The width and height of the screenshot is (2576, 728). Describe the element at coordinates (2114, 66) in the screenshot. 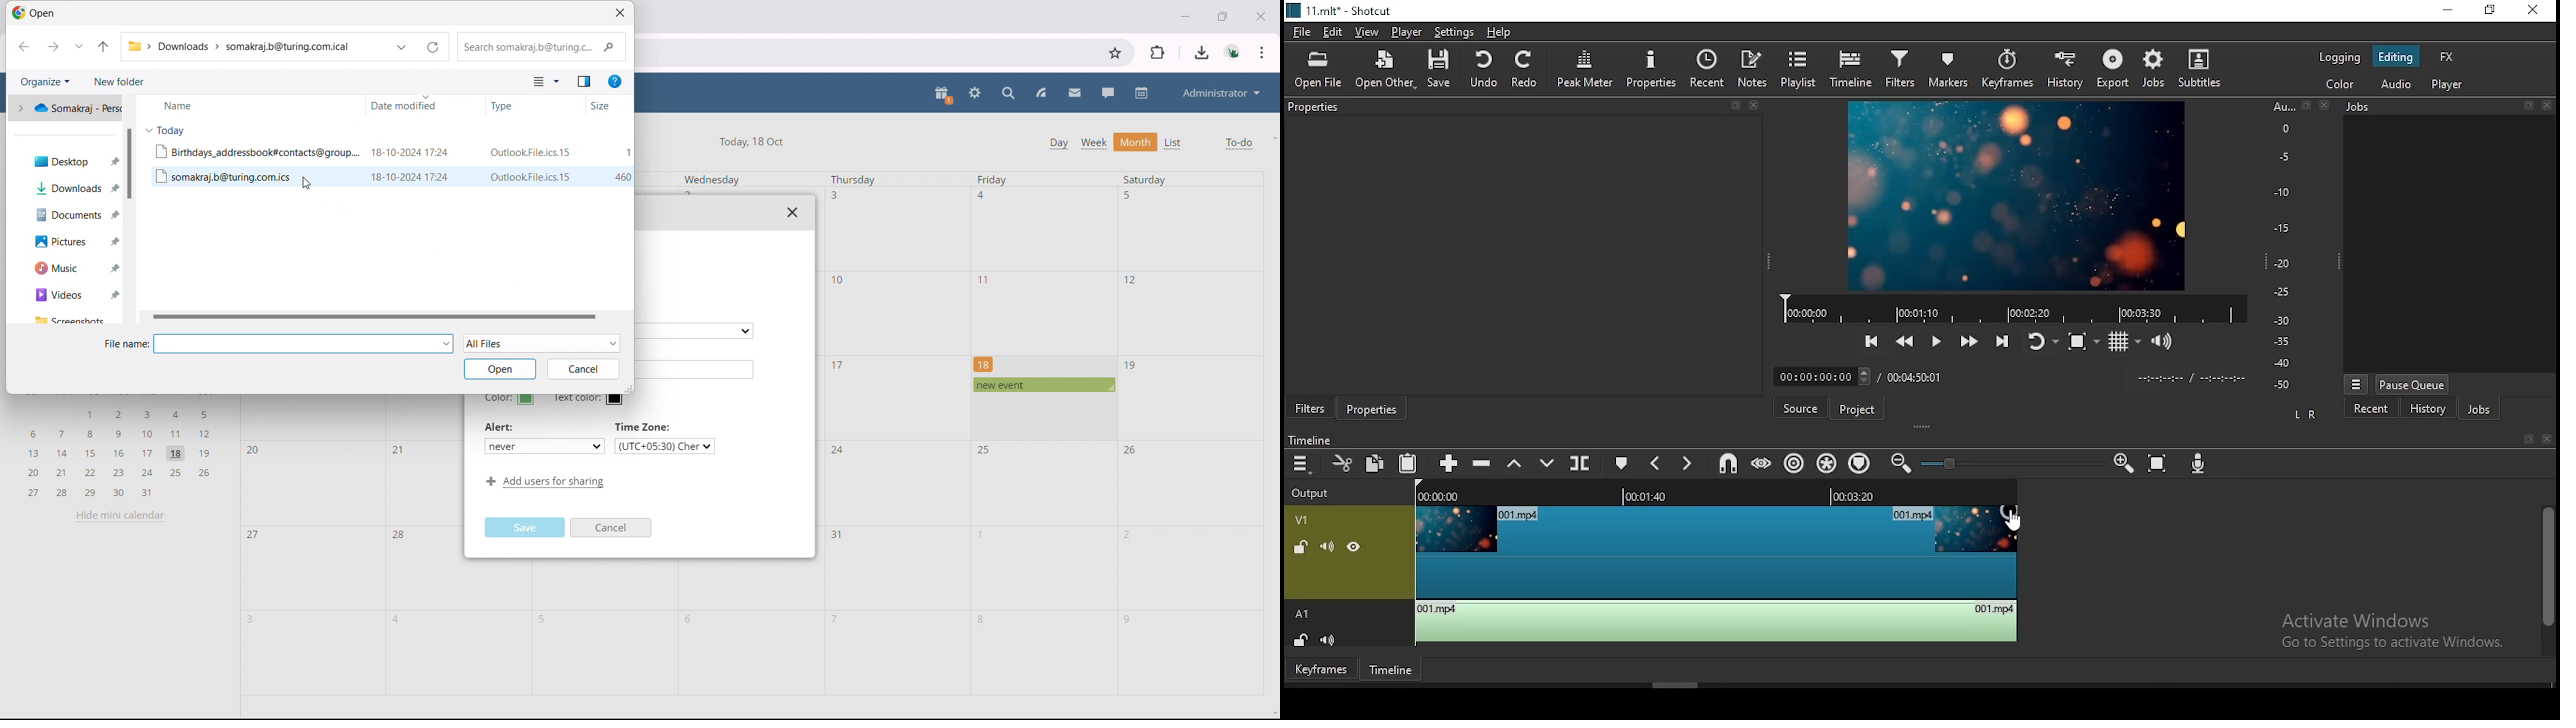

I see `export` at that location.